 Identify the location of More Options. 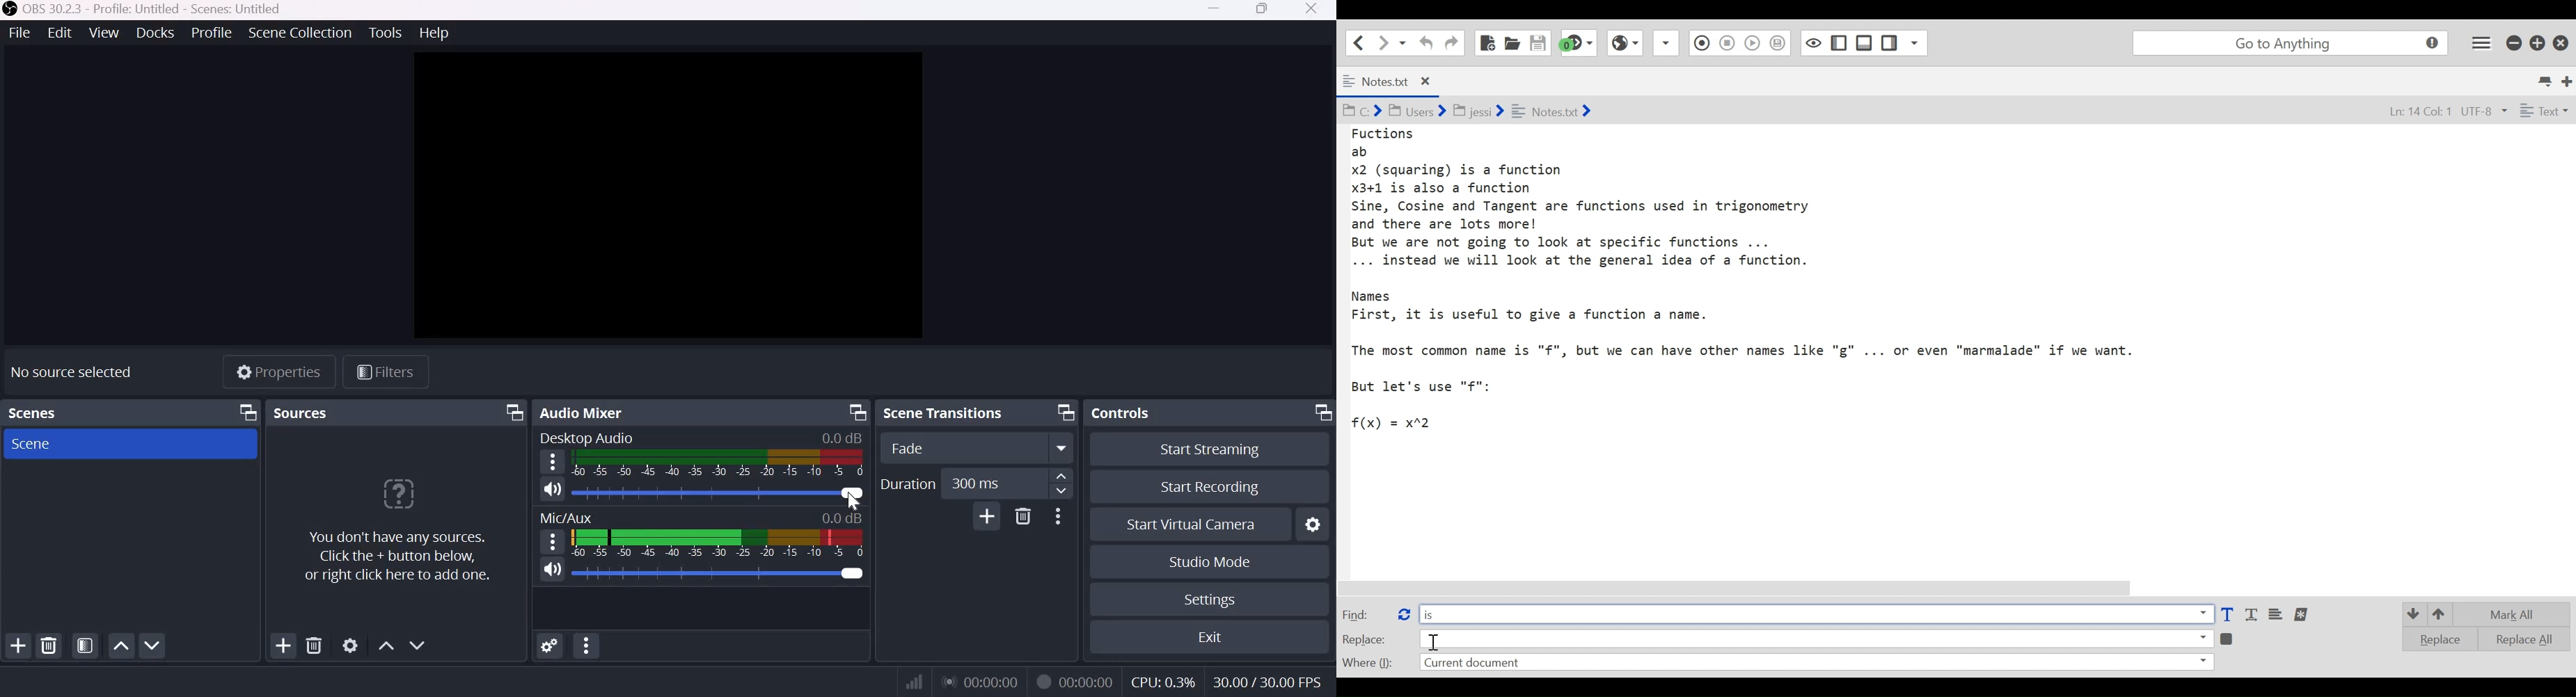
(1056, 517).